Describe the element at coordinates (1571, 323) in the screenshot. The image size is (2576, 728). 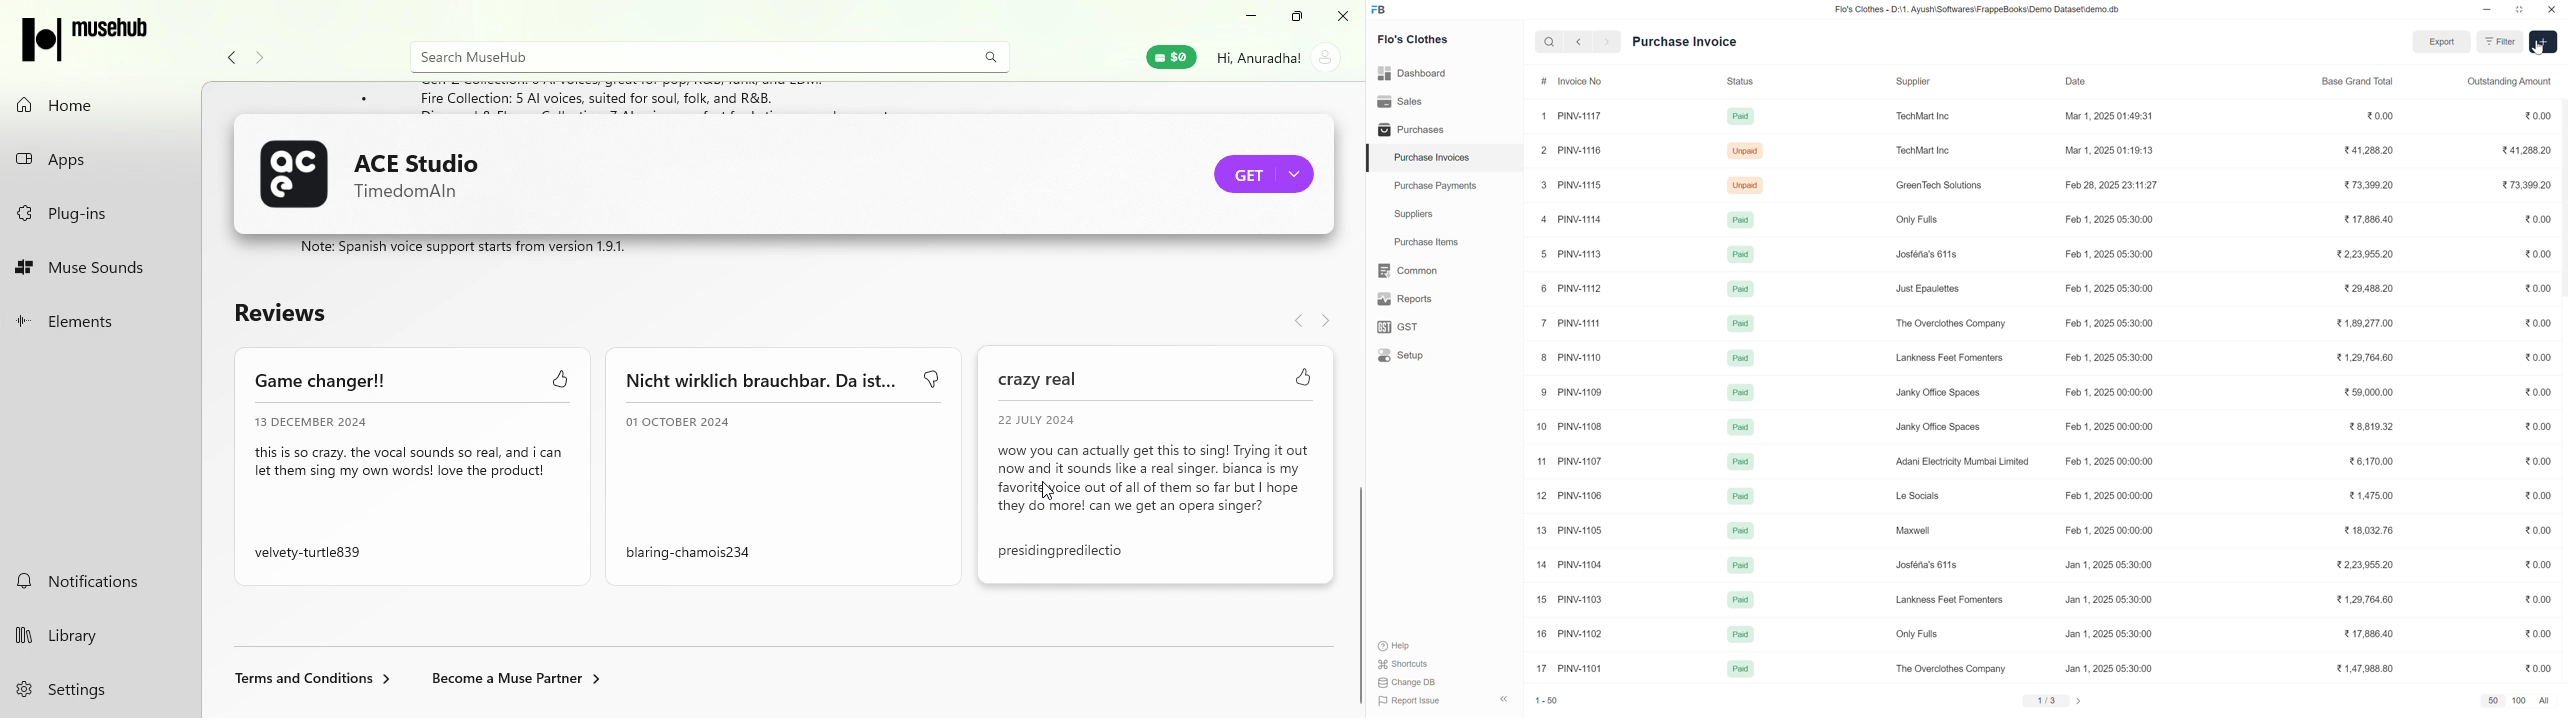
I see `7 PINV-1111` at that location.